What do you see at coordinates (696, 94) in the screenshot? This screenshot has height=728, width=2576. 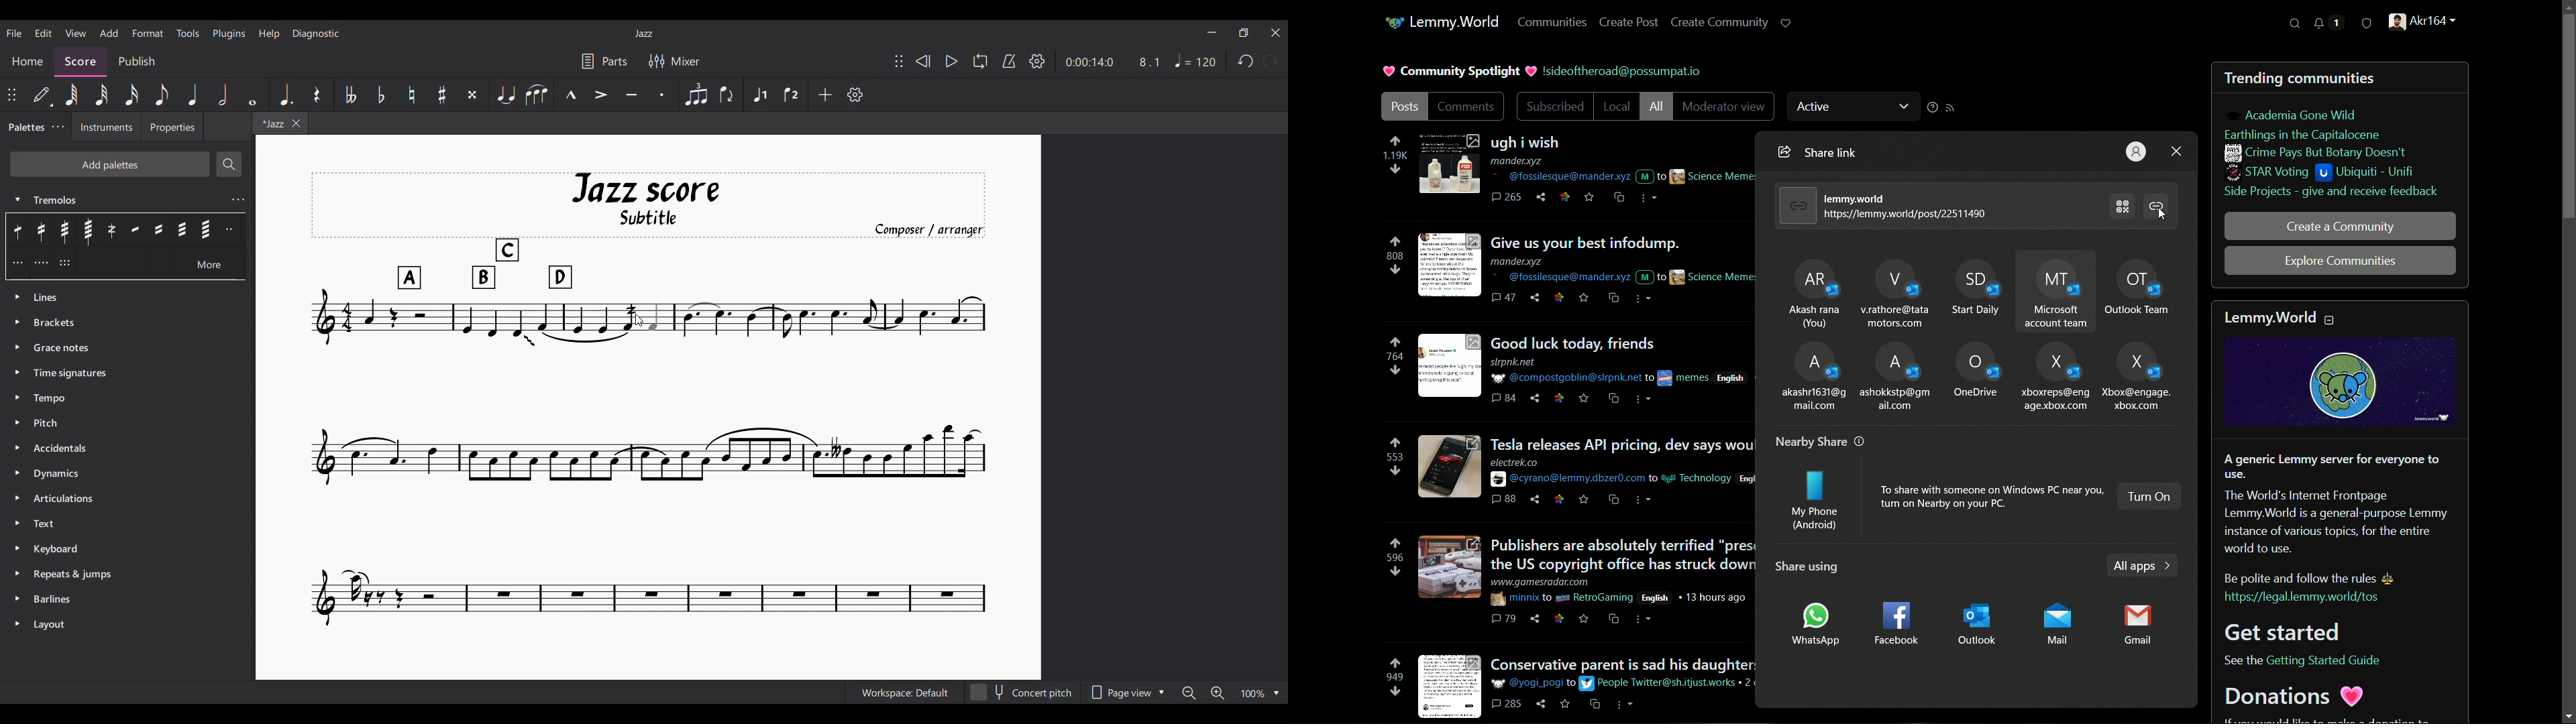 I see `Tuplet` at bounding box center [696, 94].